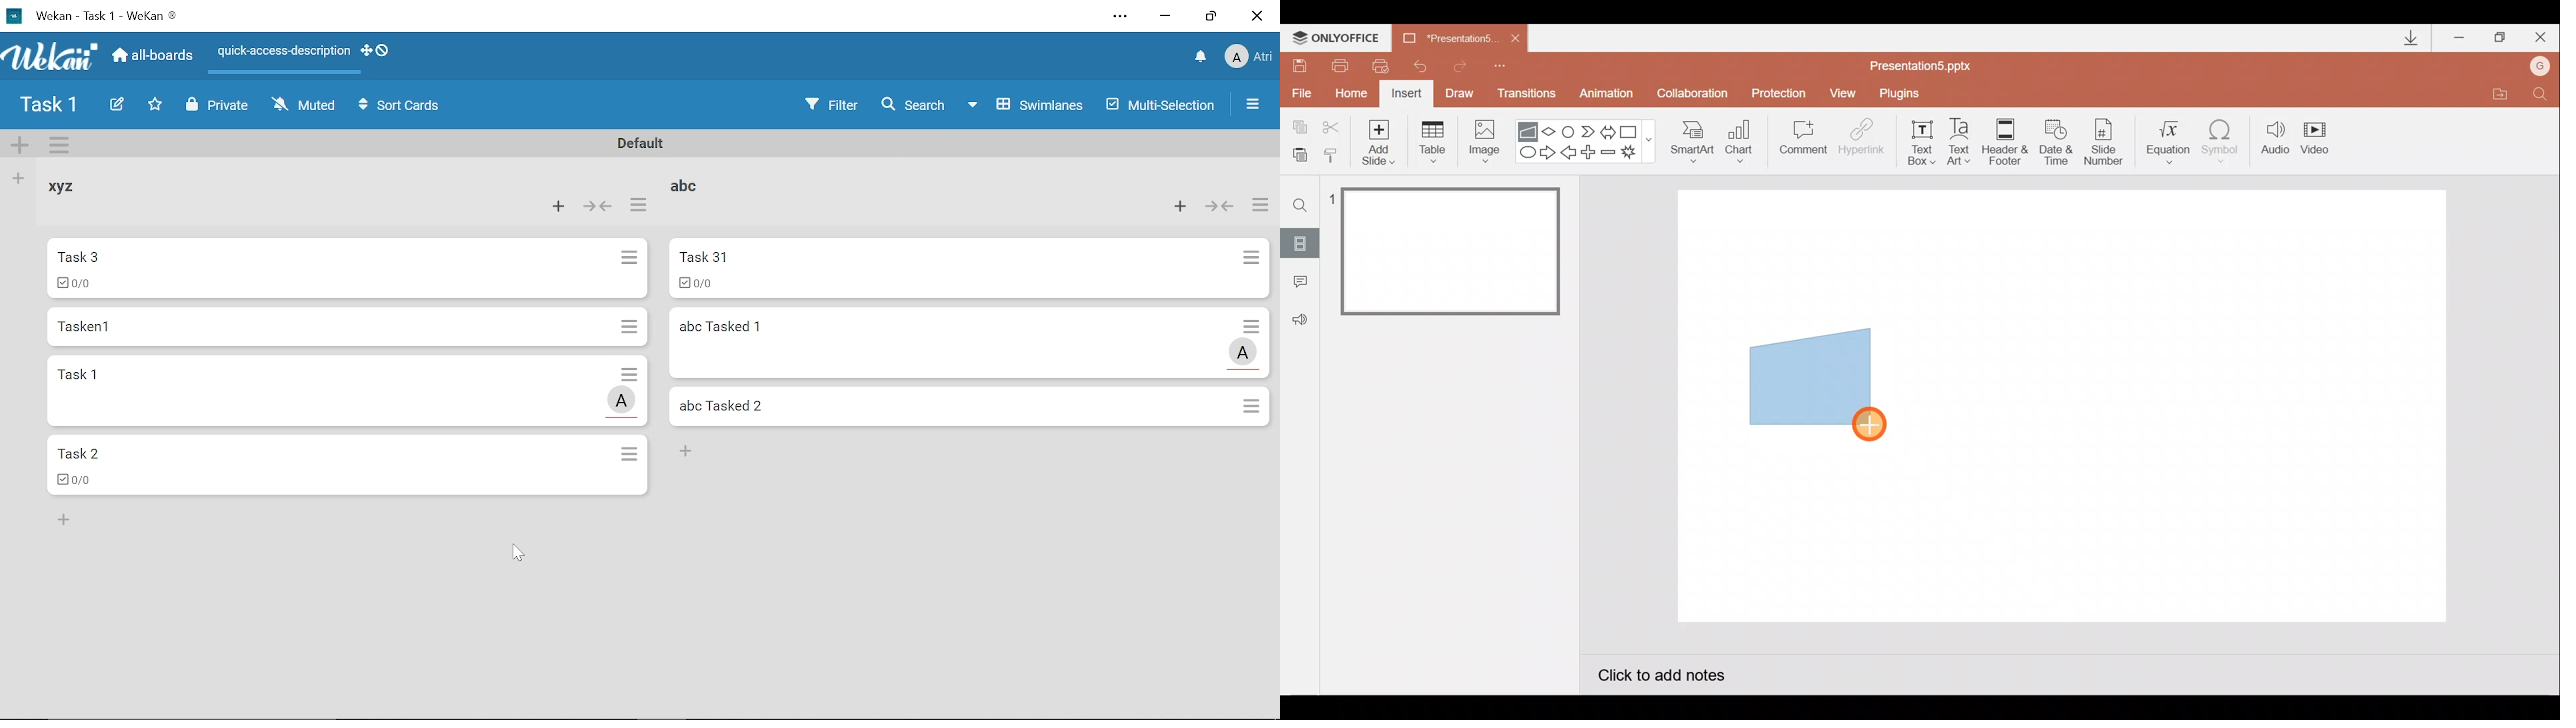 This screenshot has height=728, width=2576. Describe the element at coordinates (2004, 141) in the screenshot. I see `Header & footer` at that location.